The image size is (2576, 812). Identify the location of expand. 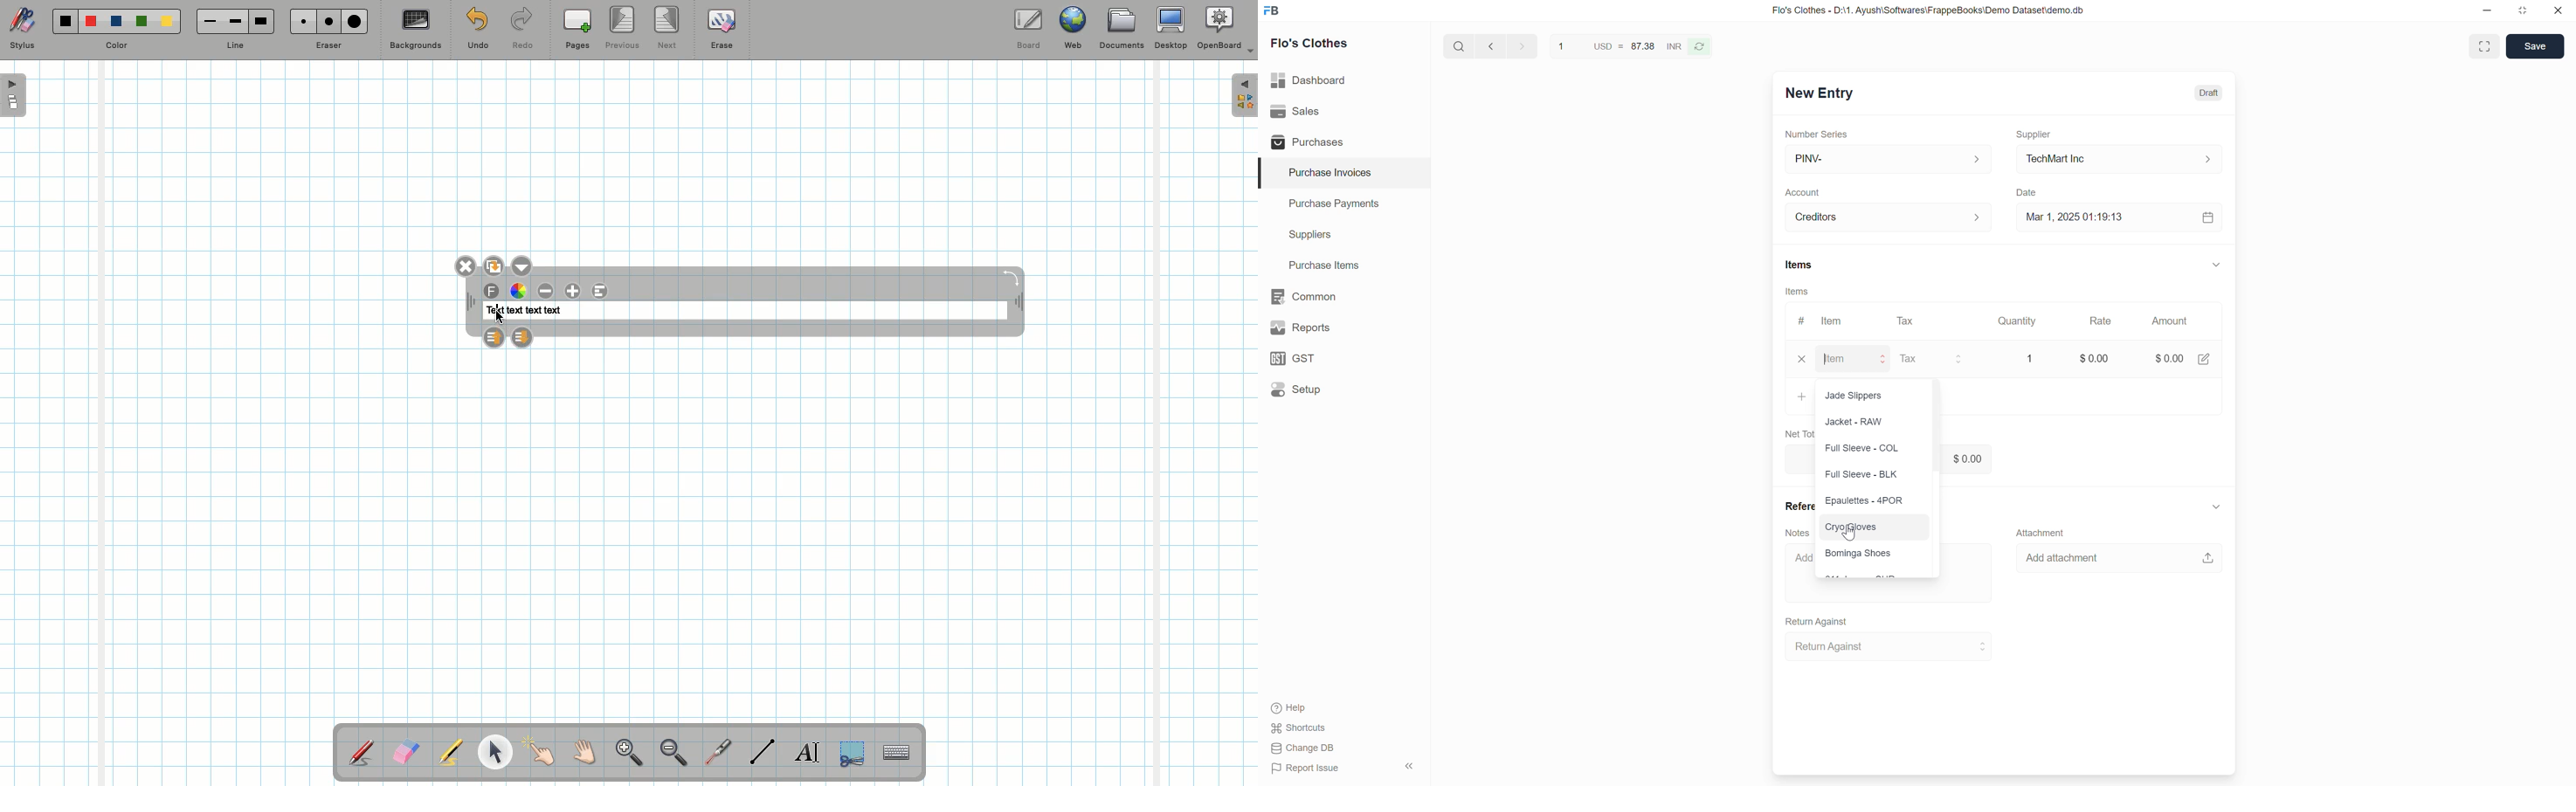
(2215, 505).